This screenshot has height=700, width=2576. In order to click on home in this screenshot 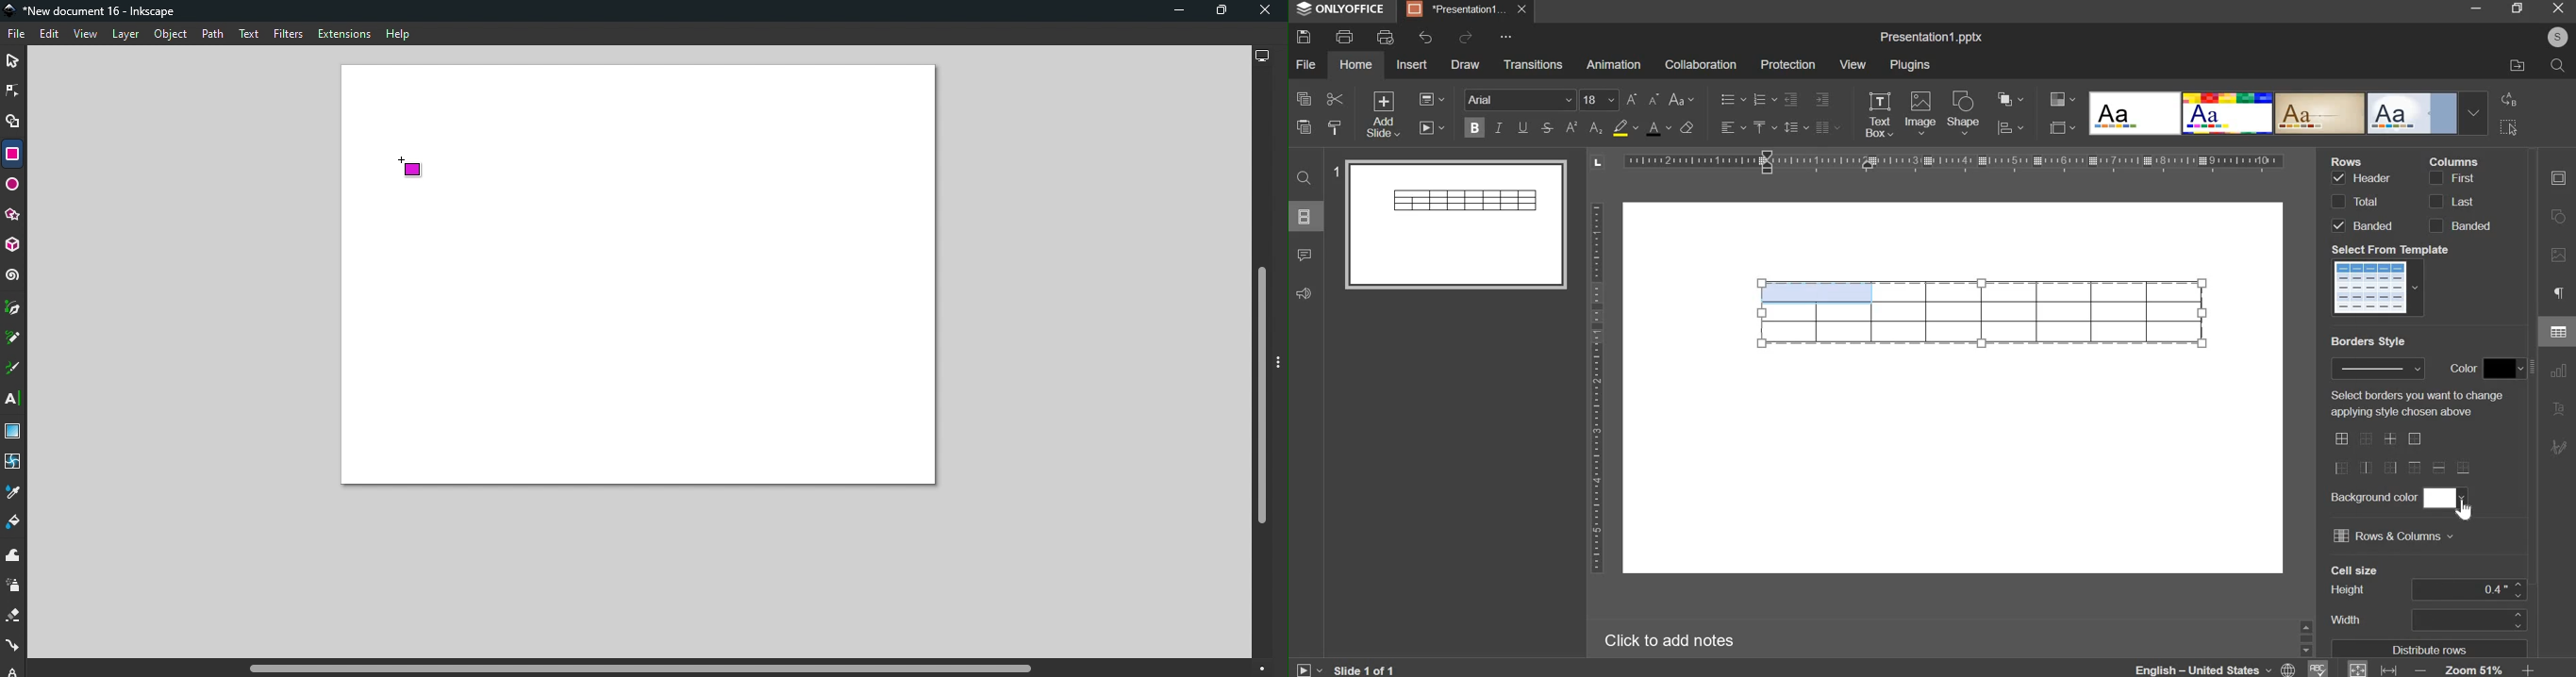, I will do `click(1355, 64)`.